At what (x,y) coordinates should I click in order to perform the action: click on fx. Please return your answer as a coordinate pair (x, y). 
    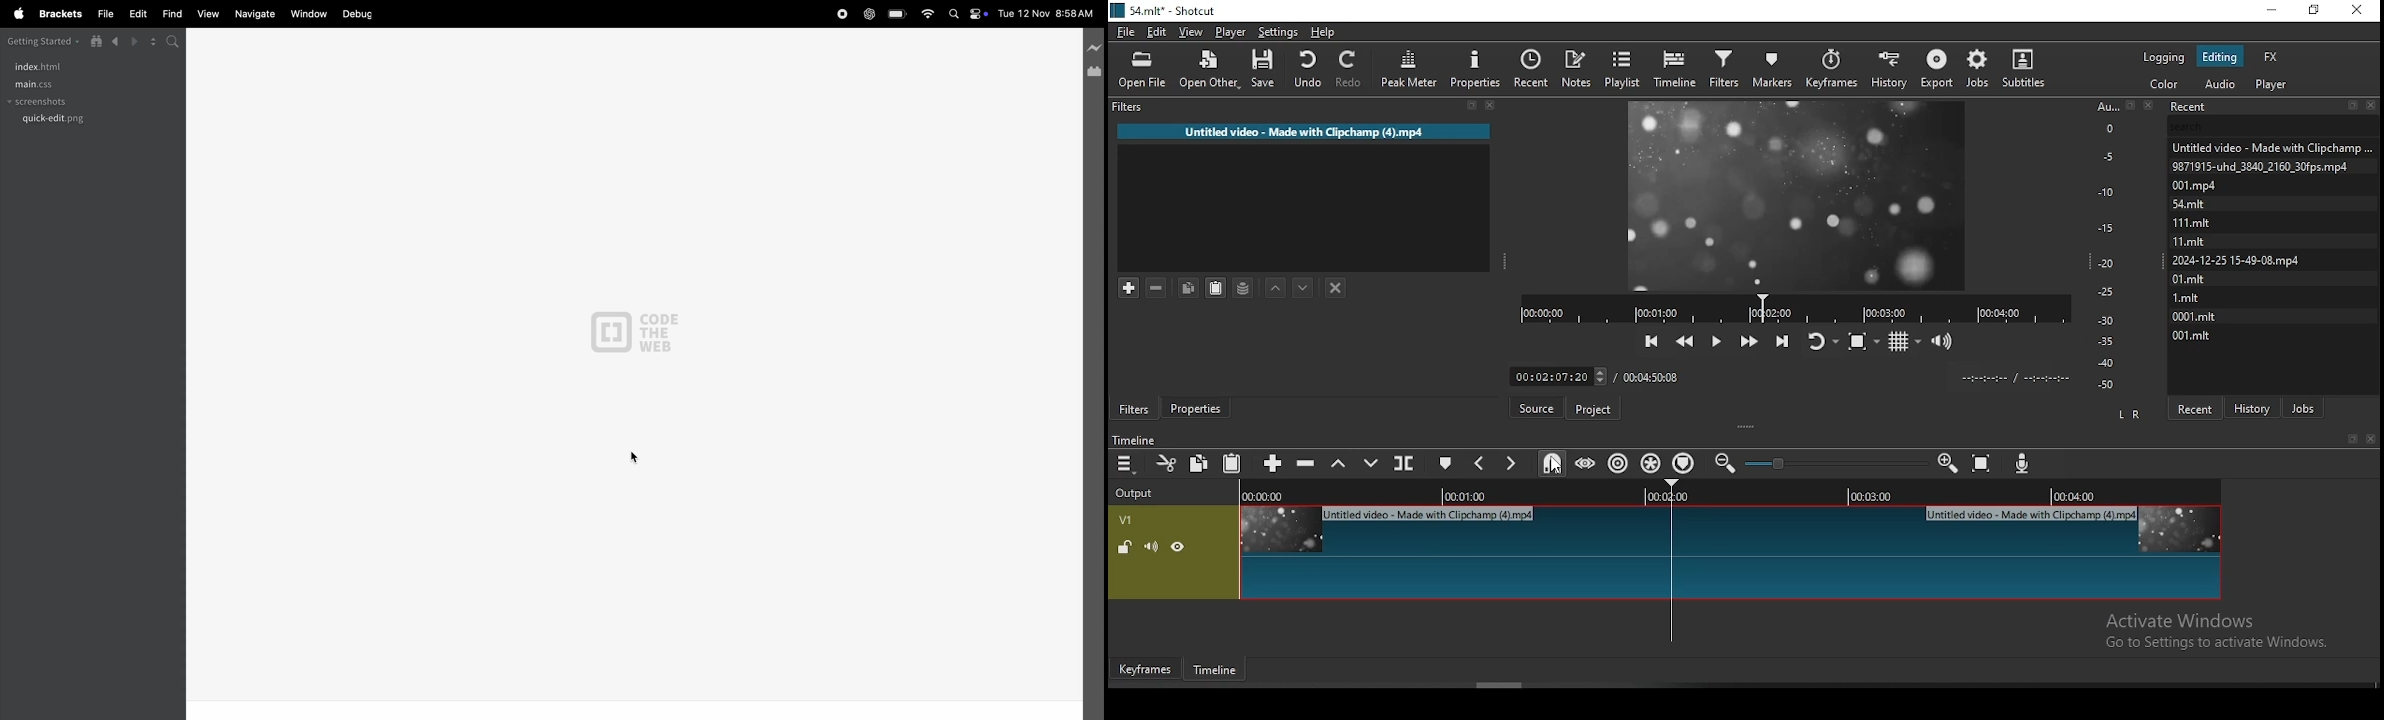
    Looking at the image, I should click on (2270, 56).